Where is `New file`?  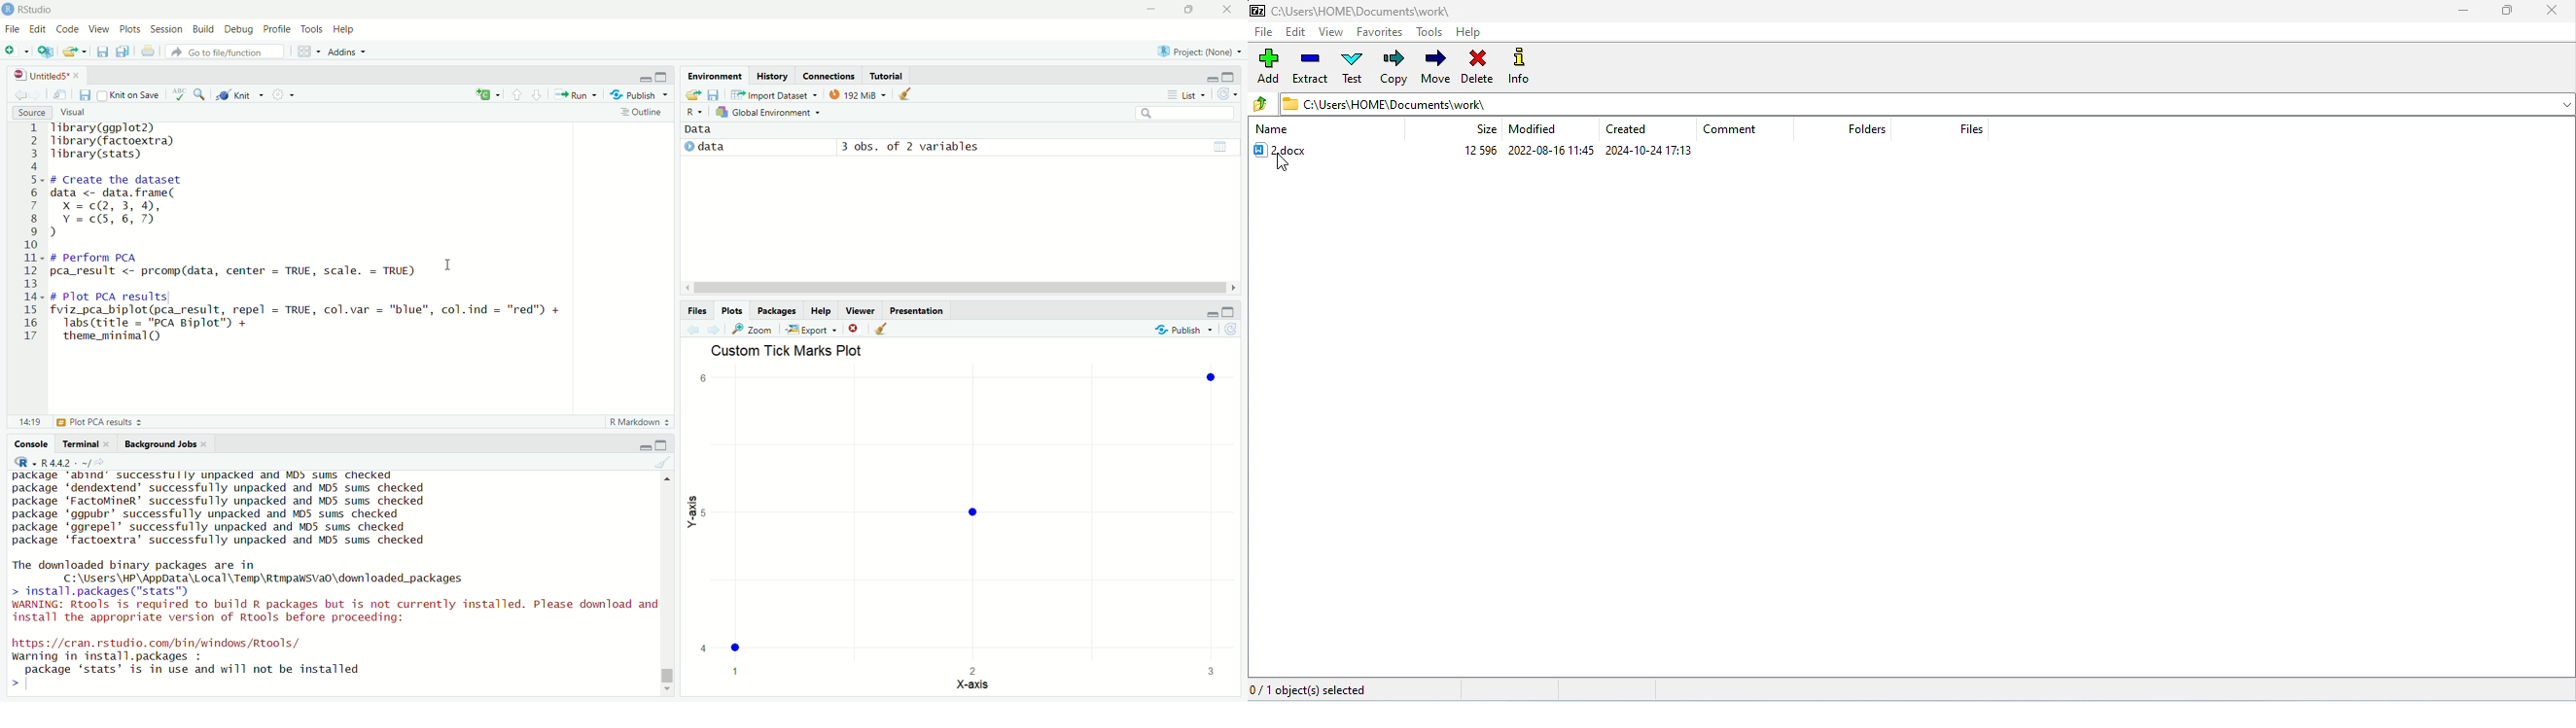 New file is located at coordinates (16, 50).